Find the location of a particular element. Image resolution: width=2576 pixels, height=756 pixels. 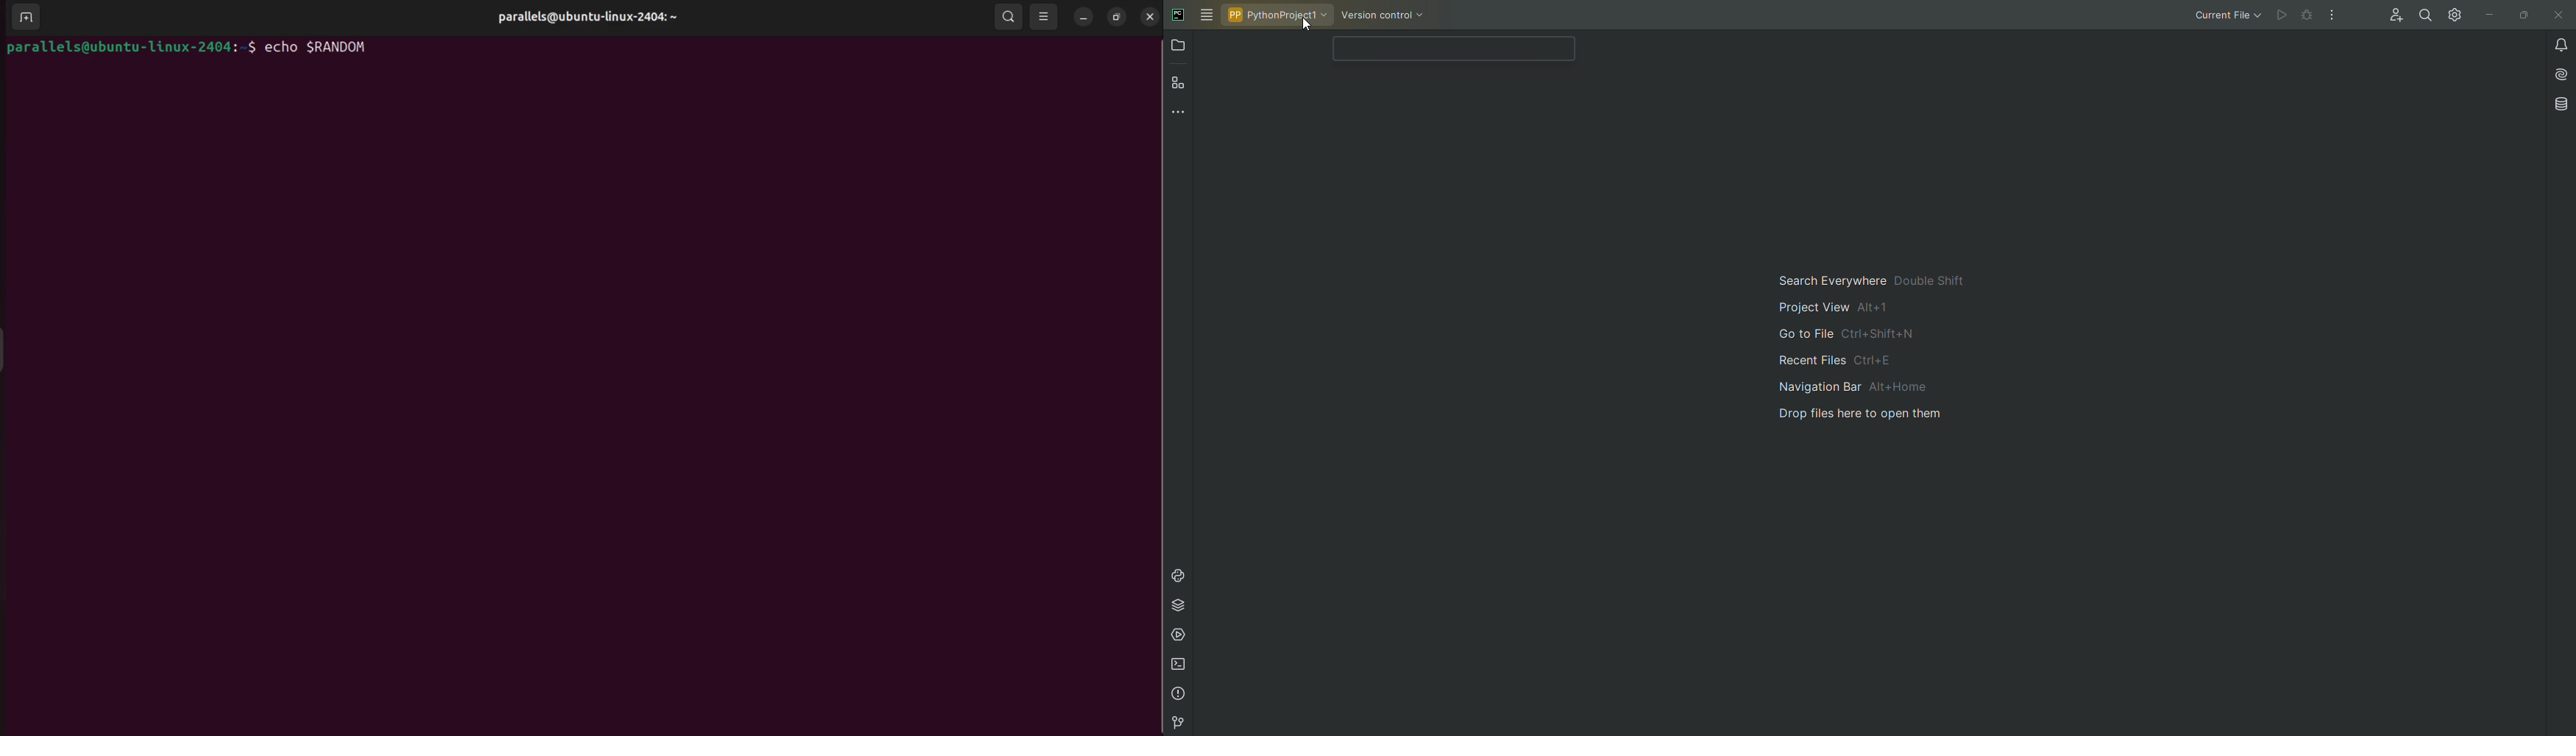

cursor is located at coordinates (1302, 27).